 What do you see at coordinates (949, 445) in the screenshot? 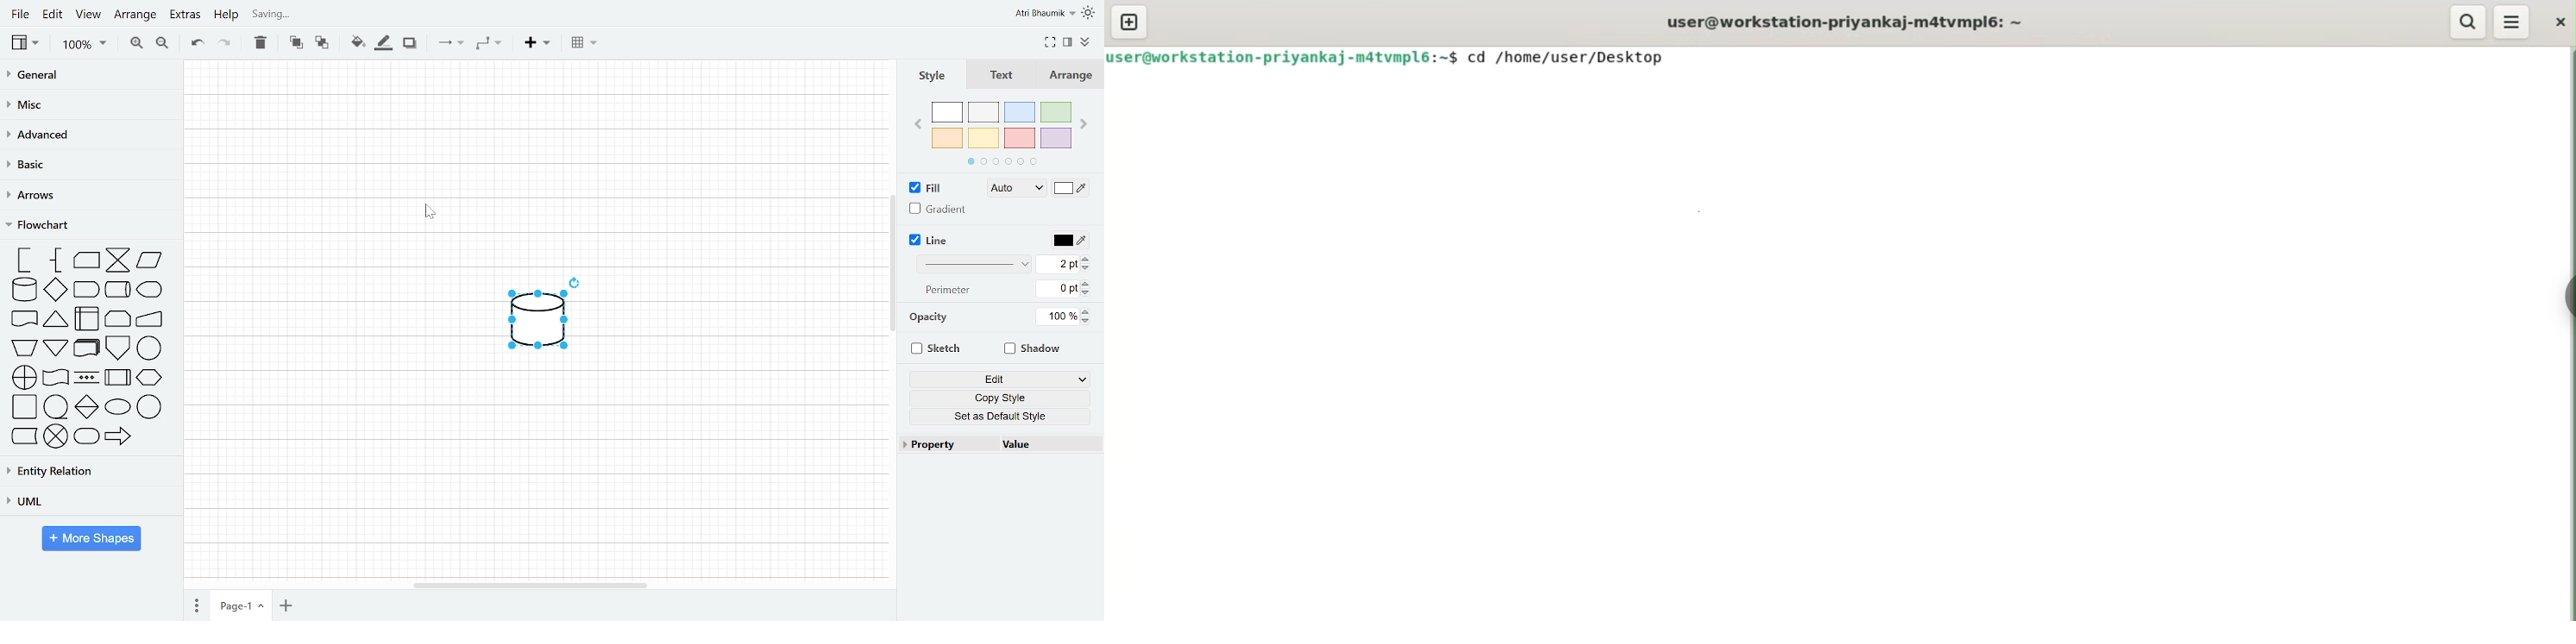
I see `Property` at bounding box center [949, 445].